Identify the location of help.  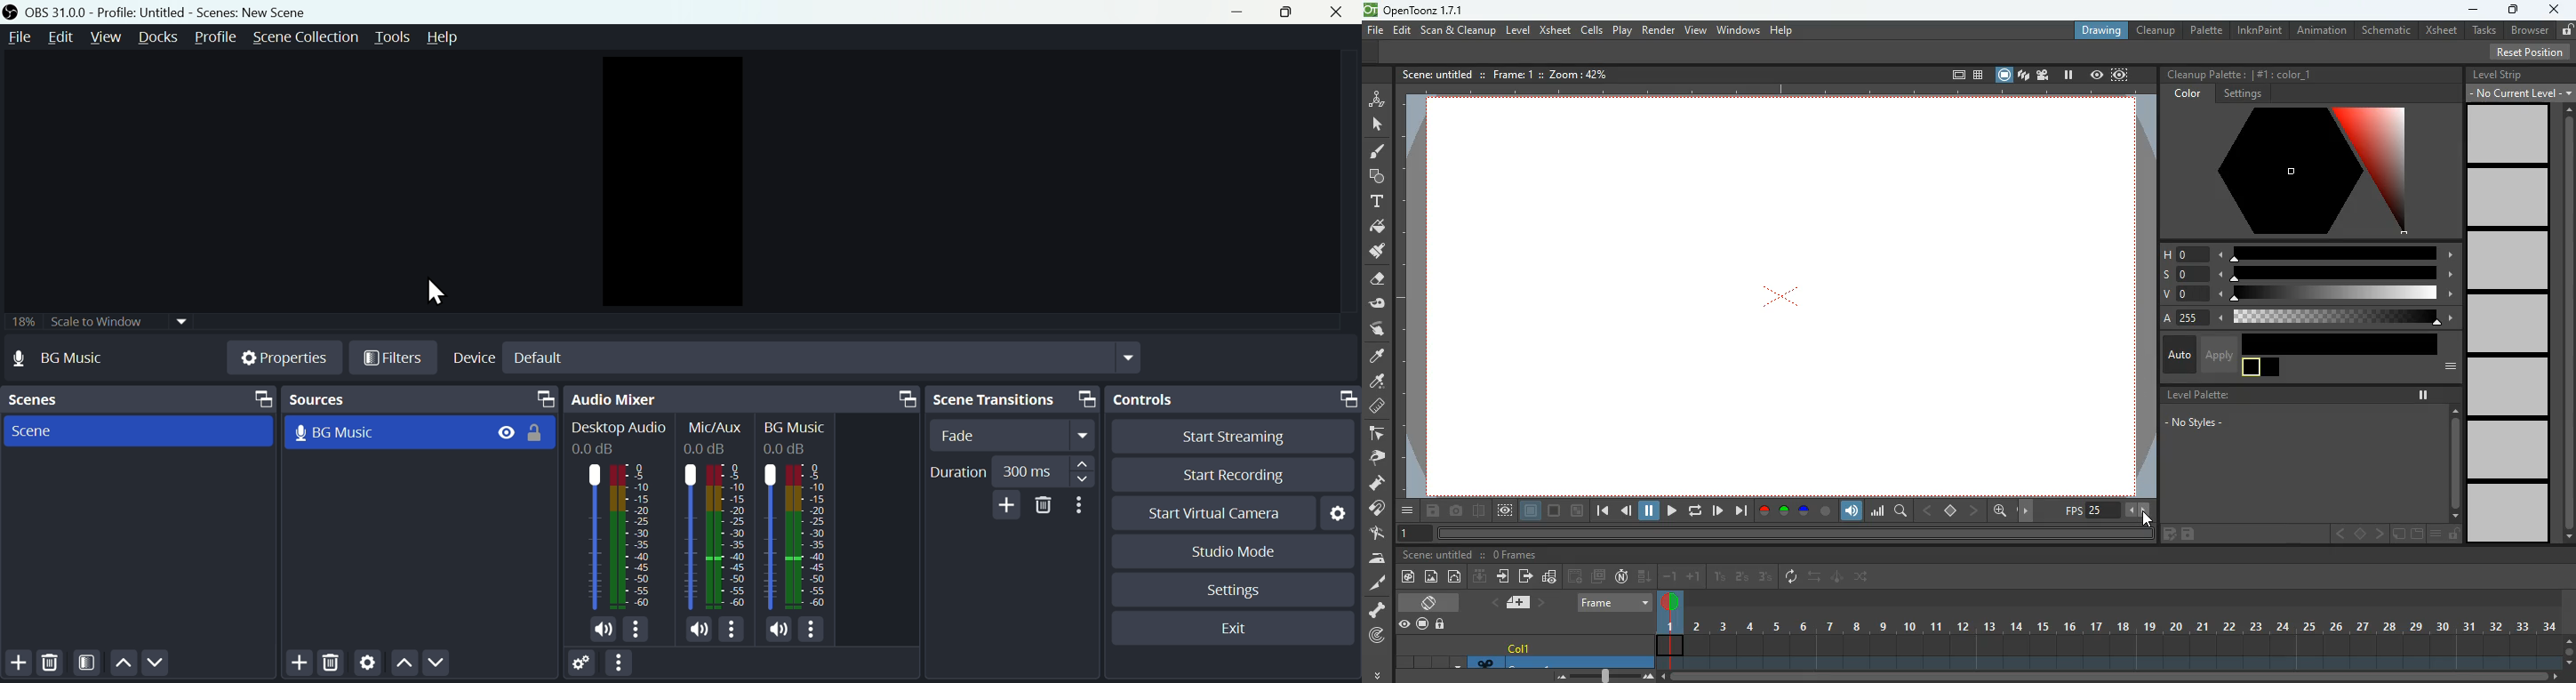
(461, 37).